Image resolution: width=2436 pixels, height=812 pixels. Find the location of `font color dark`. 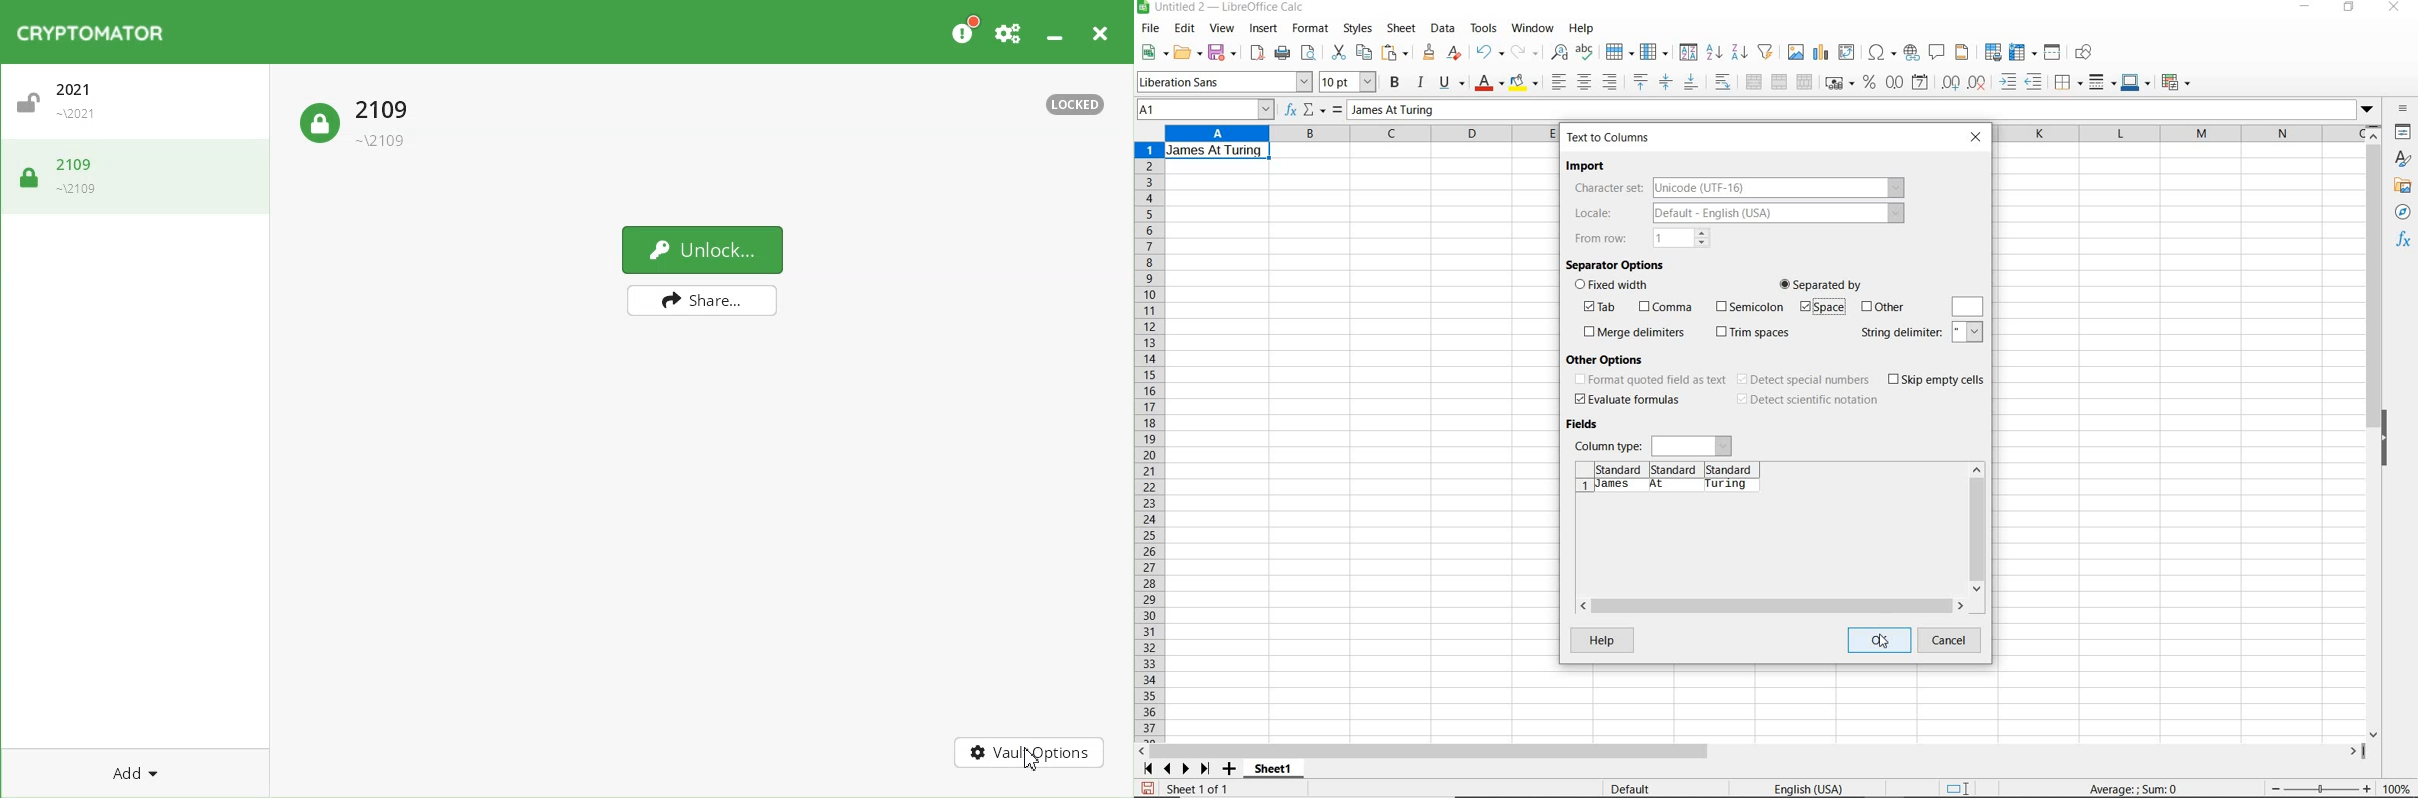

font color dark is located at coordinates (1490, 83).